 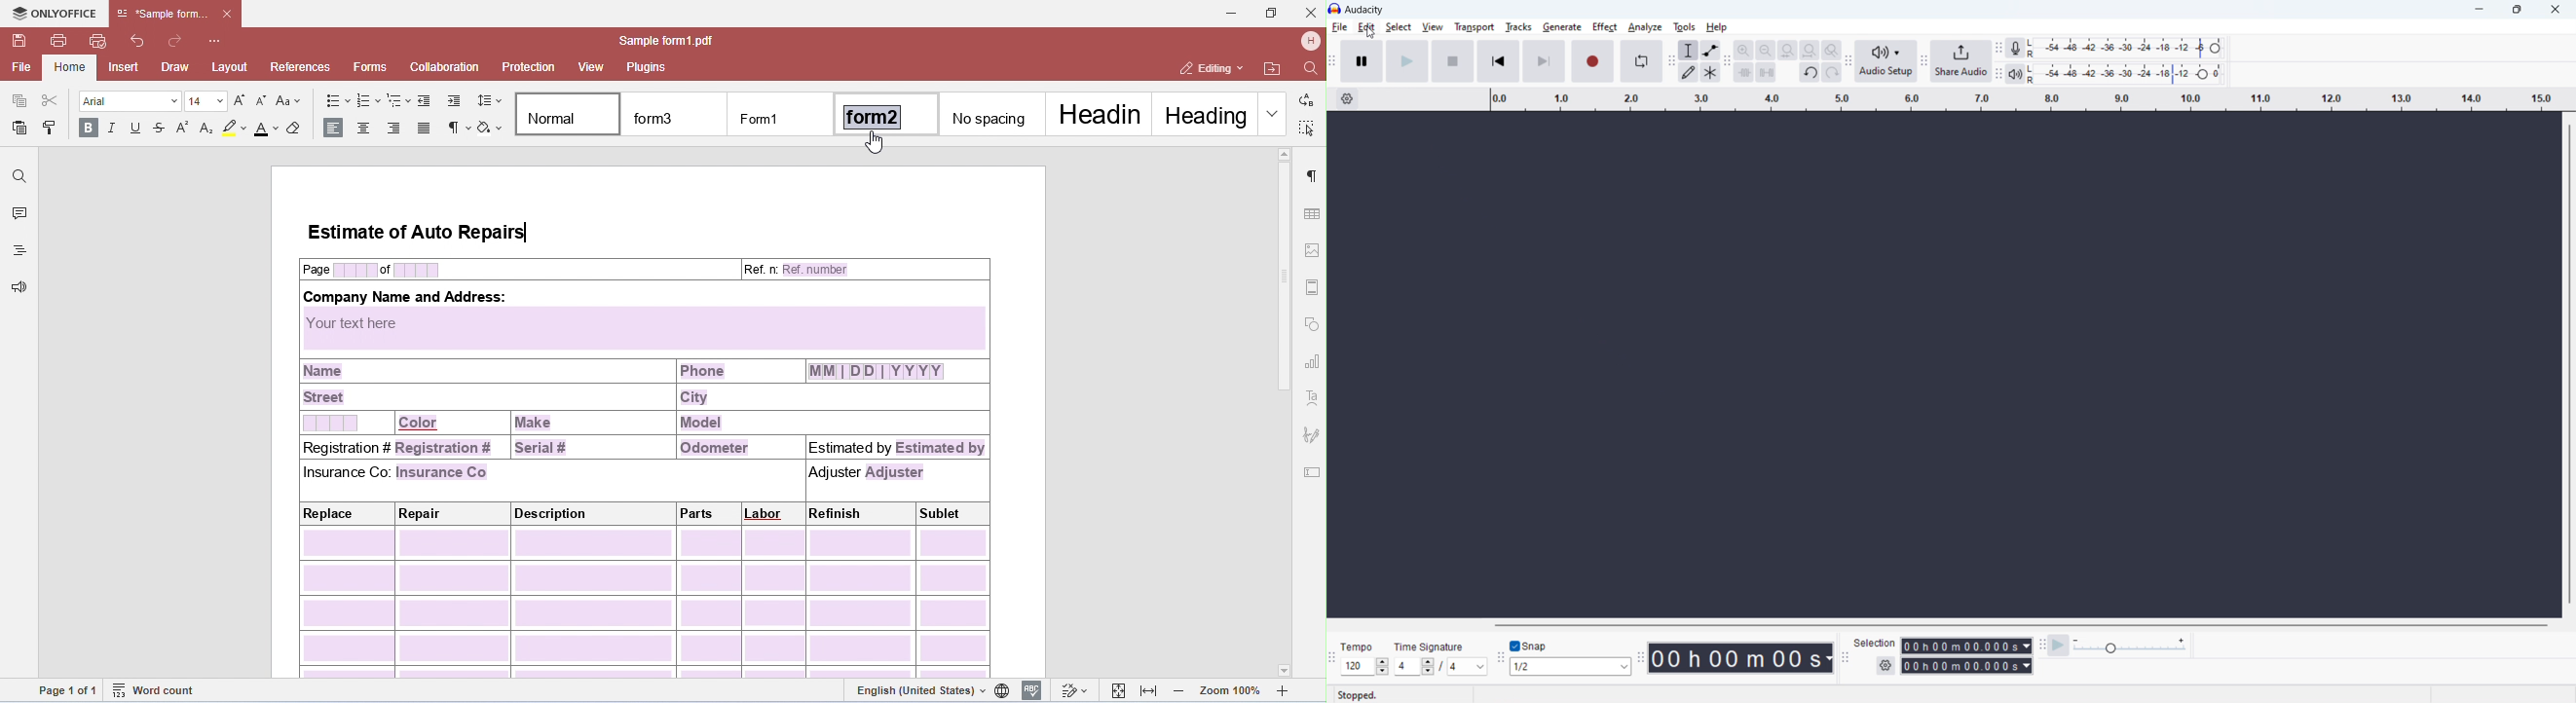 What do you see at coordinates (1875, 642) in the screenshot?
I see `Selection` at bounding box center [1875, 642].